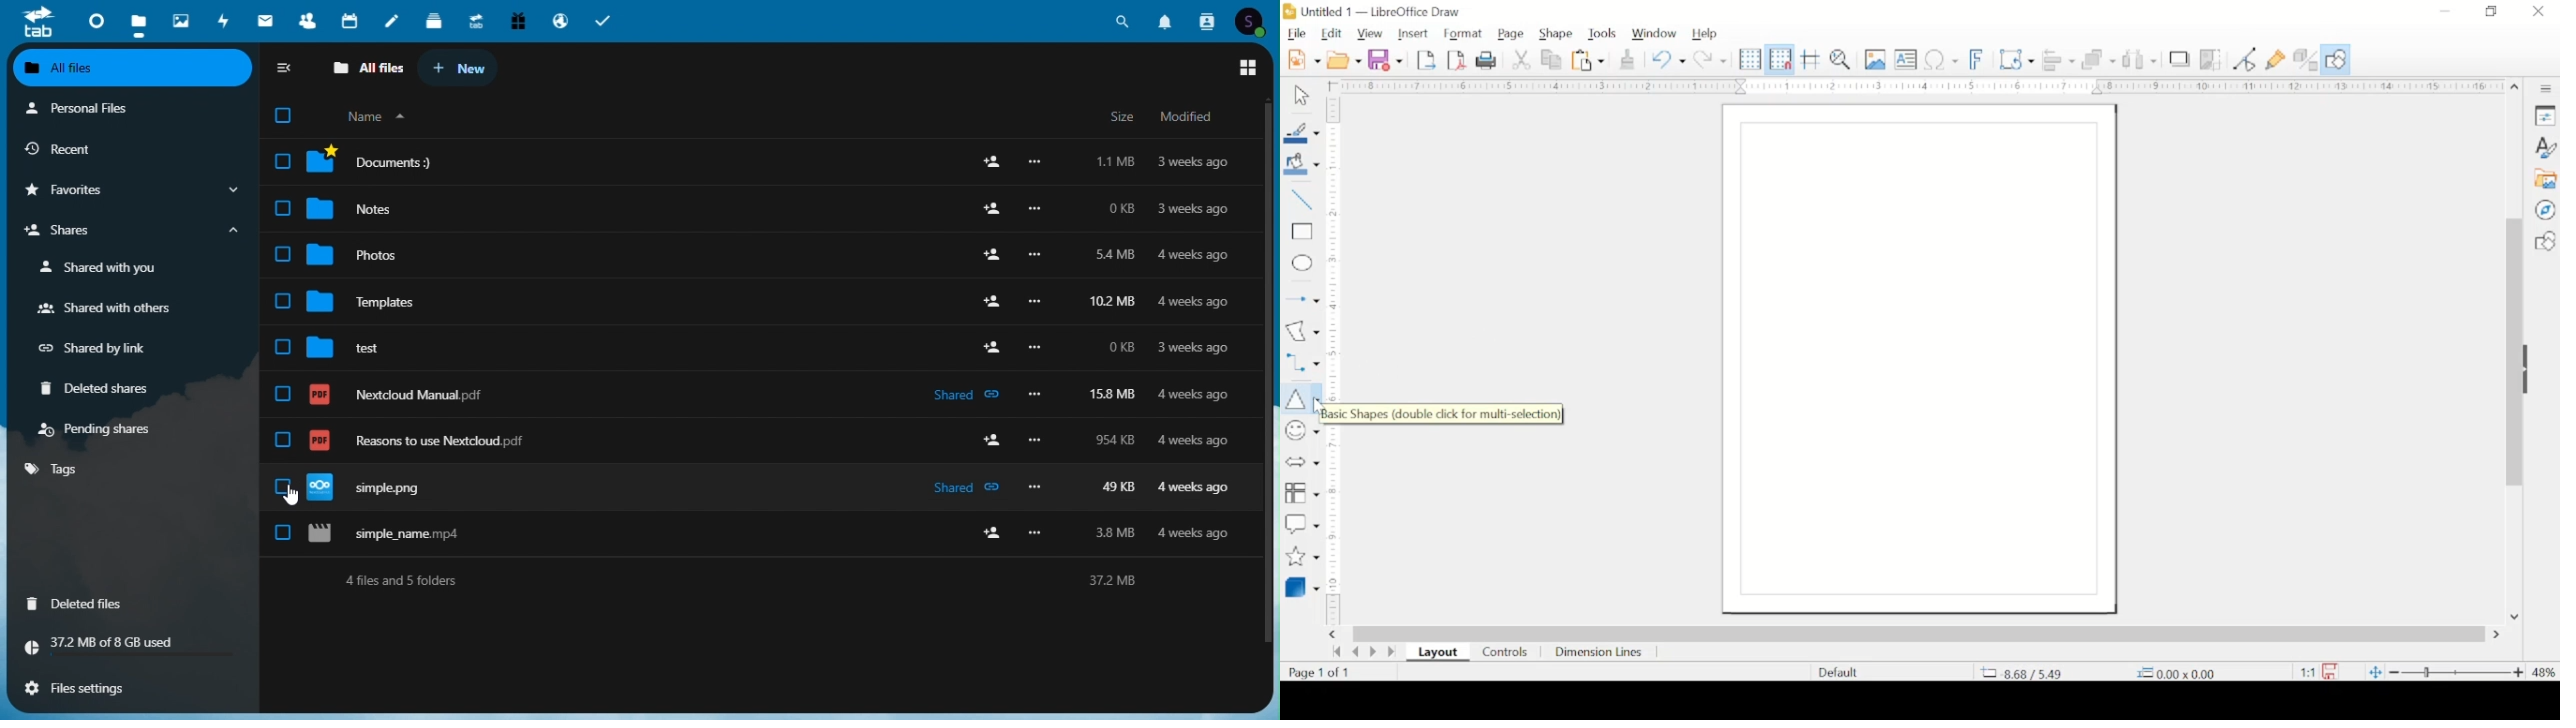 Image resolution: width=2576 pixels, height=728 pixels. I want to click on margin, so click(1917, 87).